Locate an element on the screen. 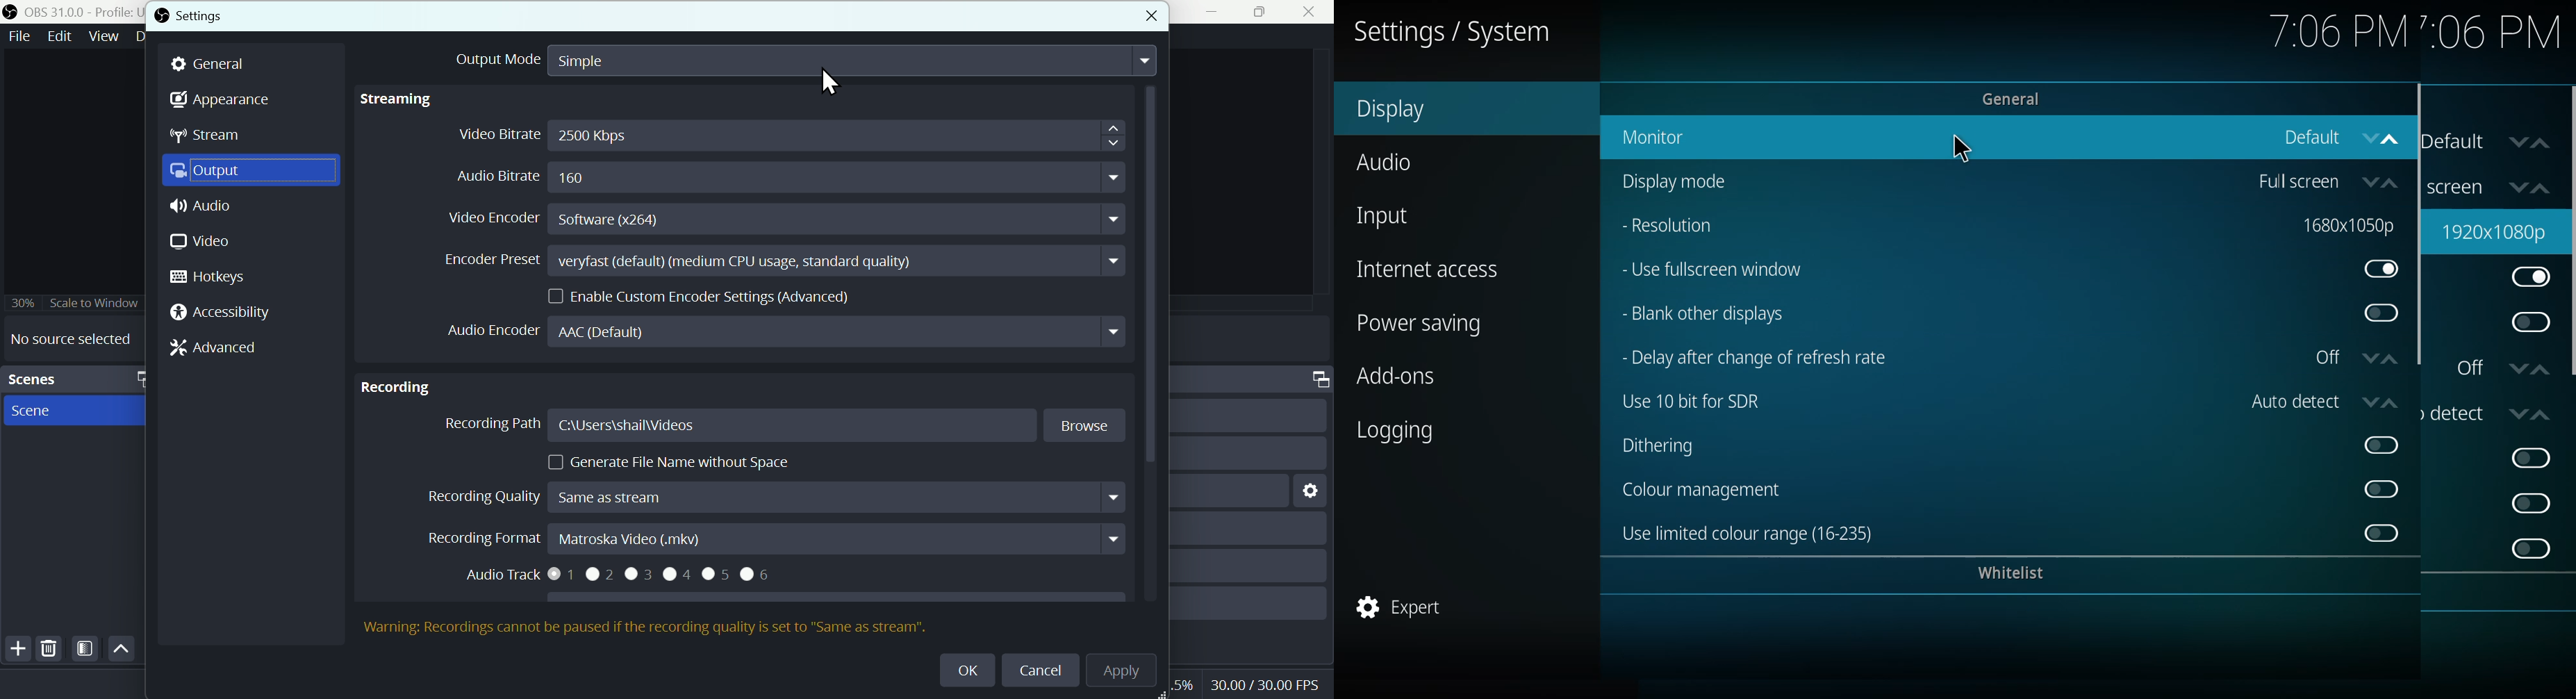 The width and height of the screenshot is (2576, 700). Apply is located at coordinates (1129, 672).